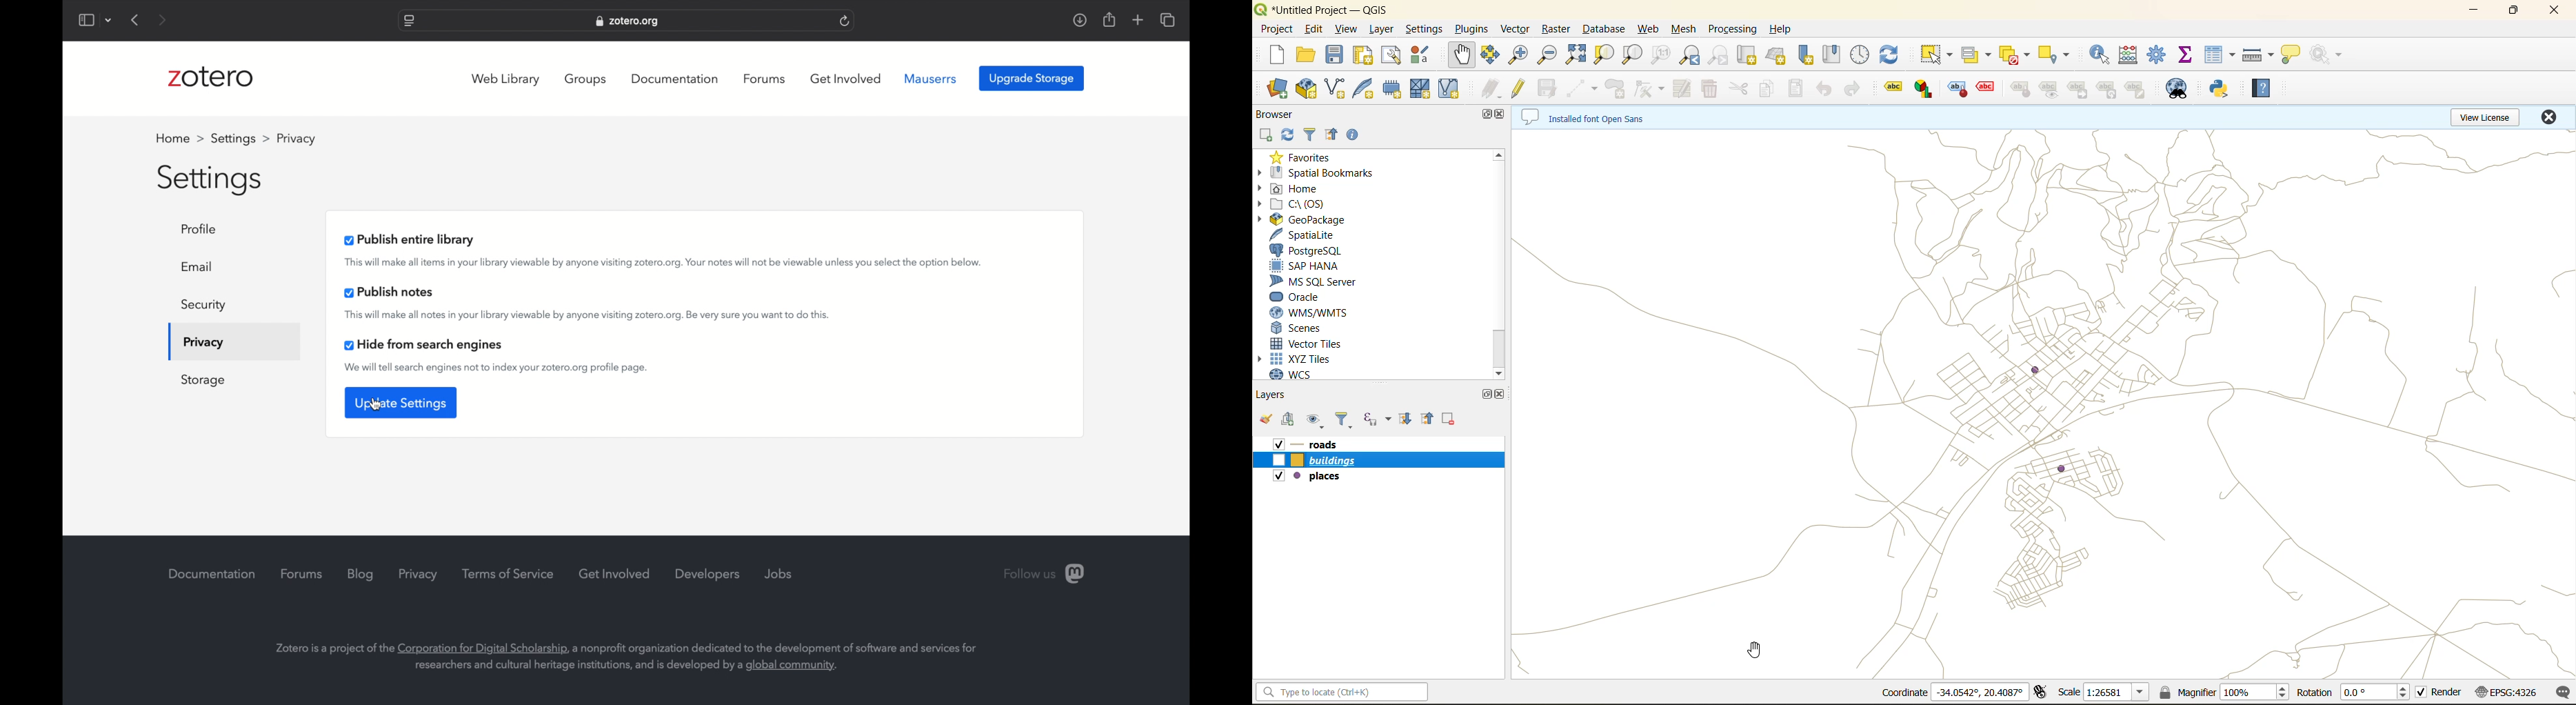 This screenshot has width=2576, height=728. Describe the element at coordinates (136, 20) in the screenshot. I see `previous` at that location.